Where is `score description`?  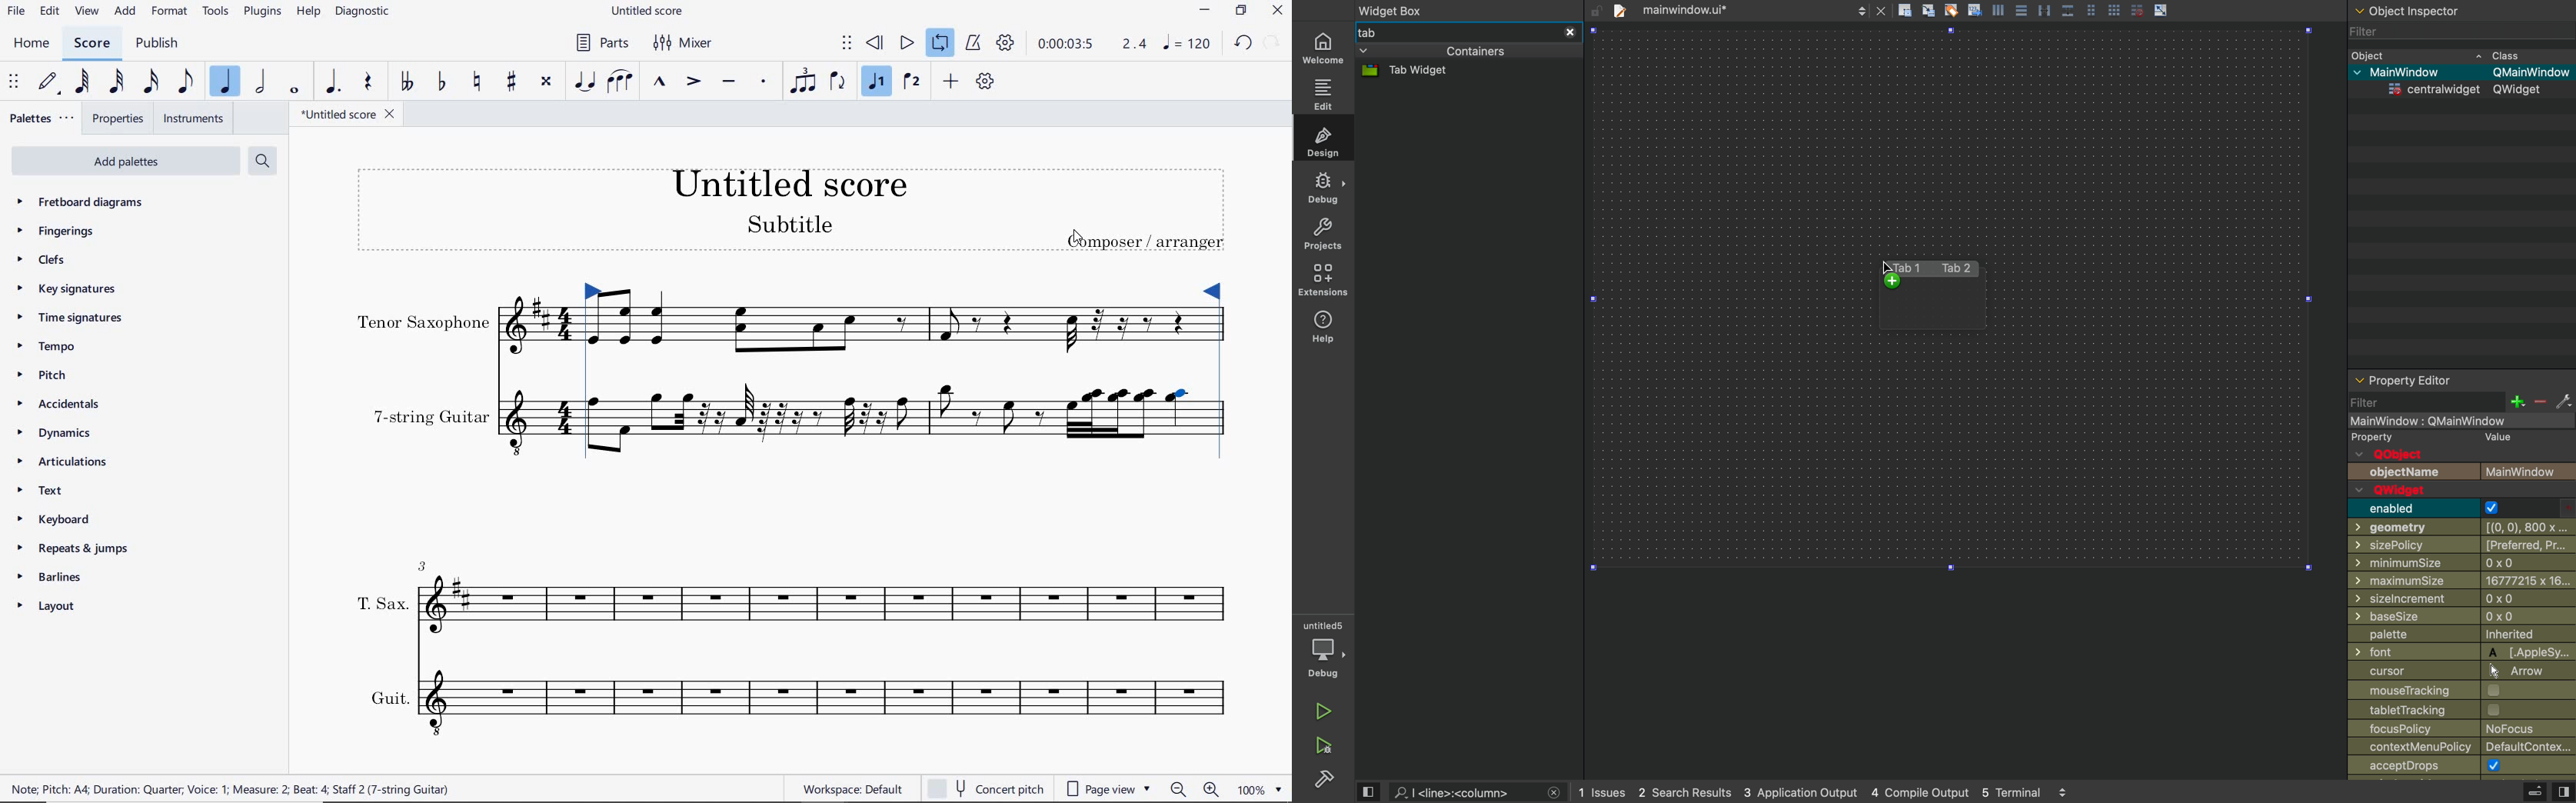
score description is located at coordinates (278, 788).